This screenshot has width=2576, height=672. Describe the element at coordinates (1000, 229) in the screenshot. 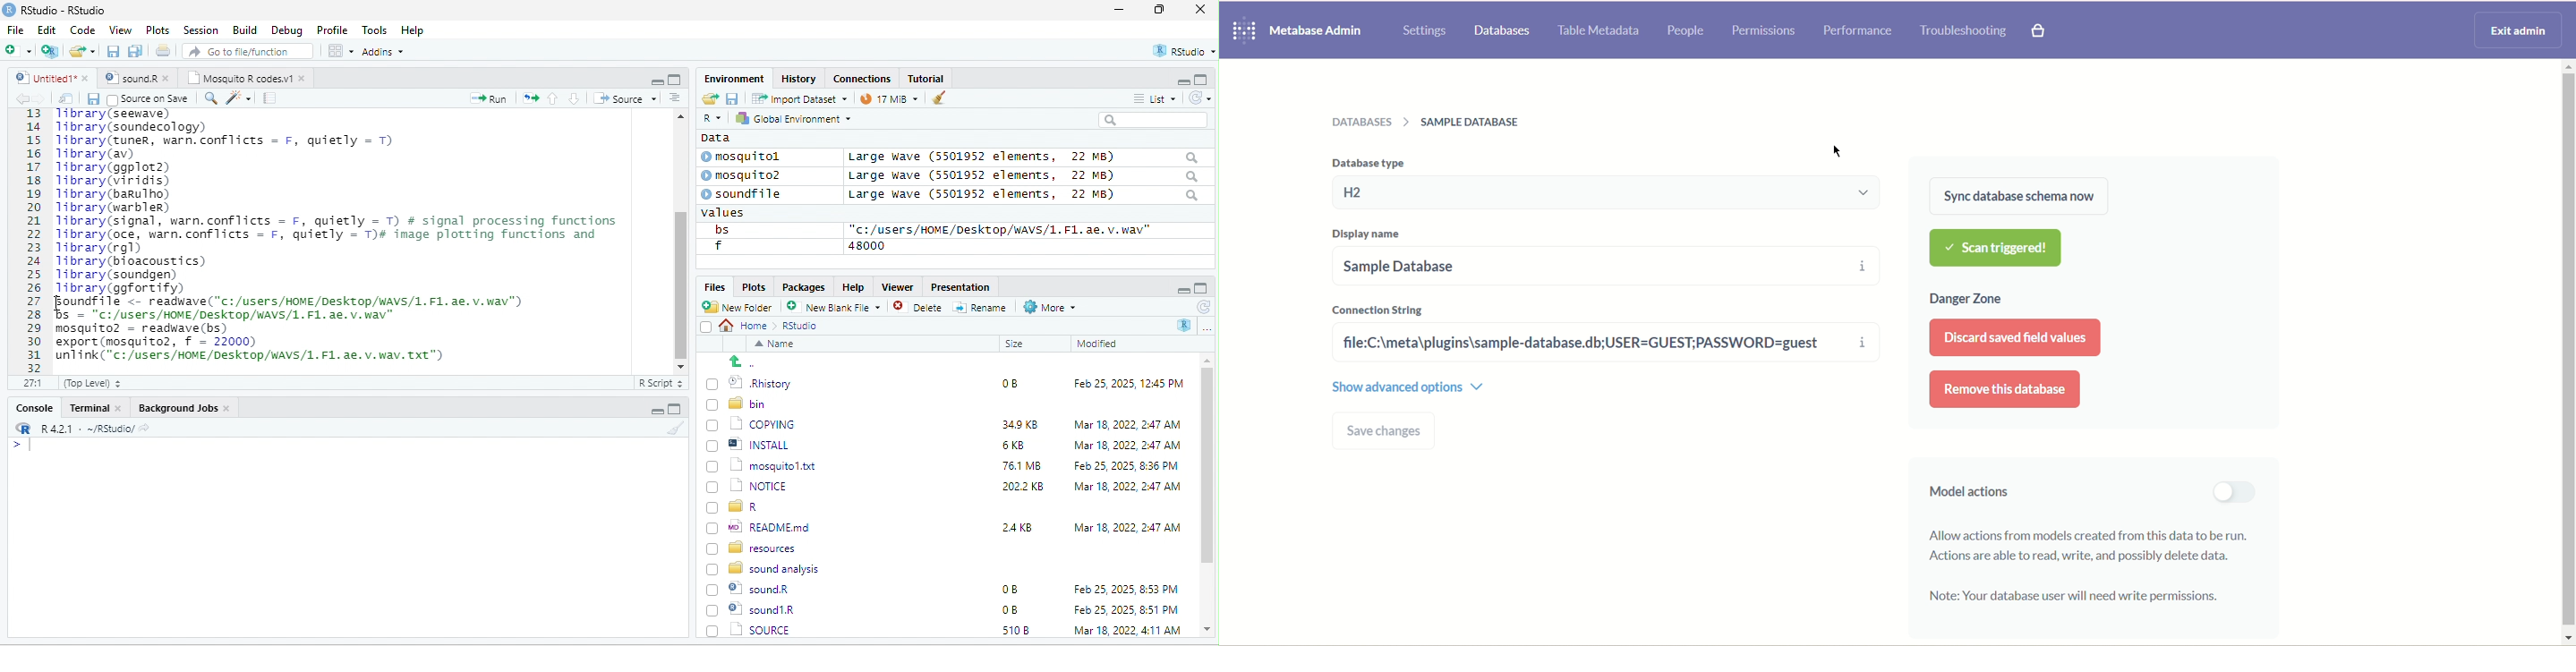

I see `“c:/users/HOME /Desktop/WAVS/1.F1. ae. v.wav"` at that location.